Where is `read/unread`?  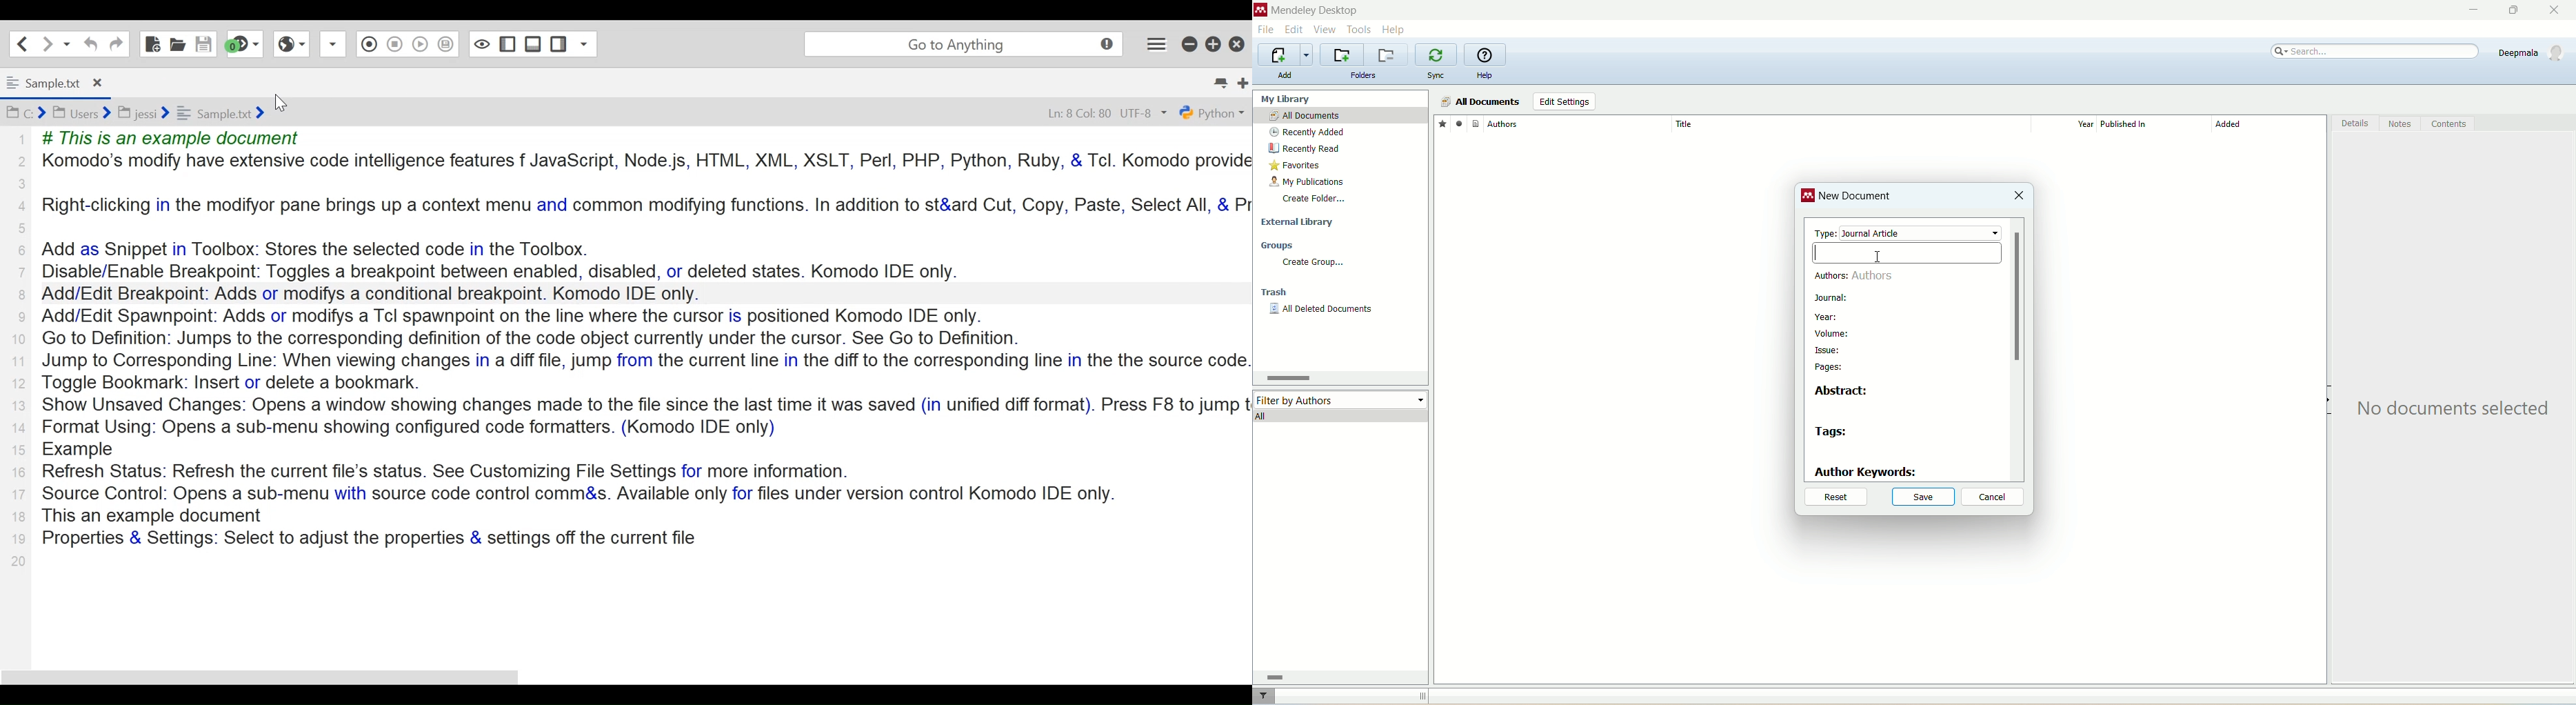
read/unread is located at coordinates (1457, 123).